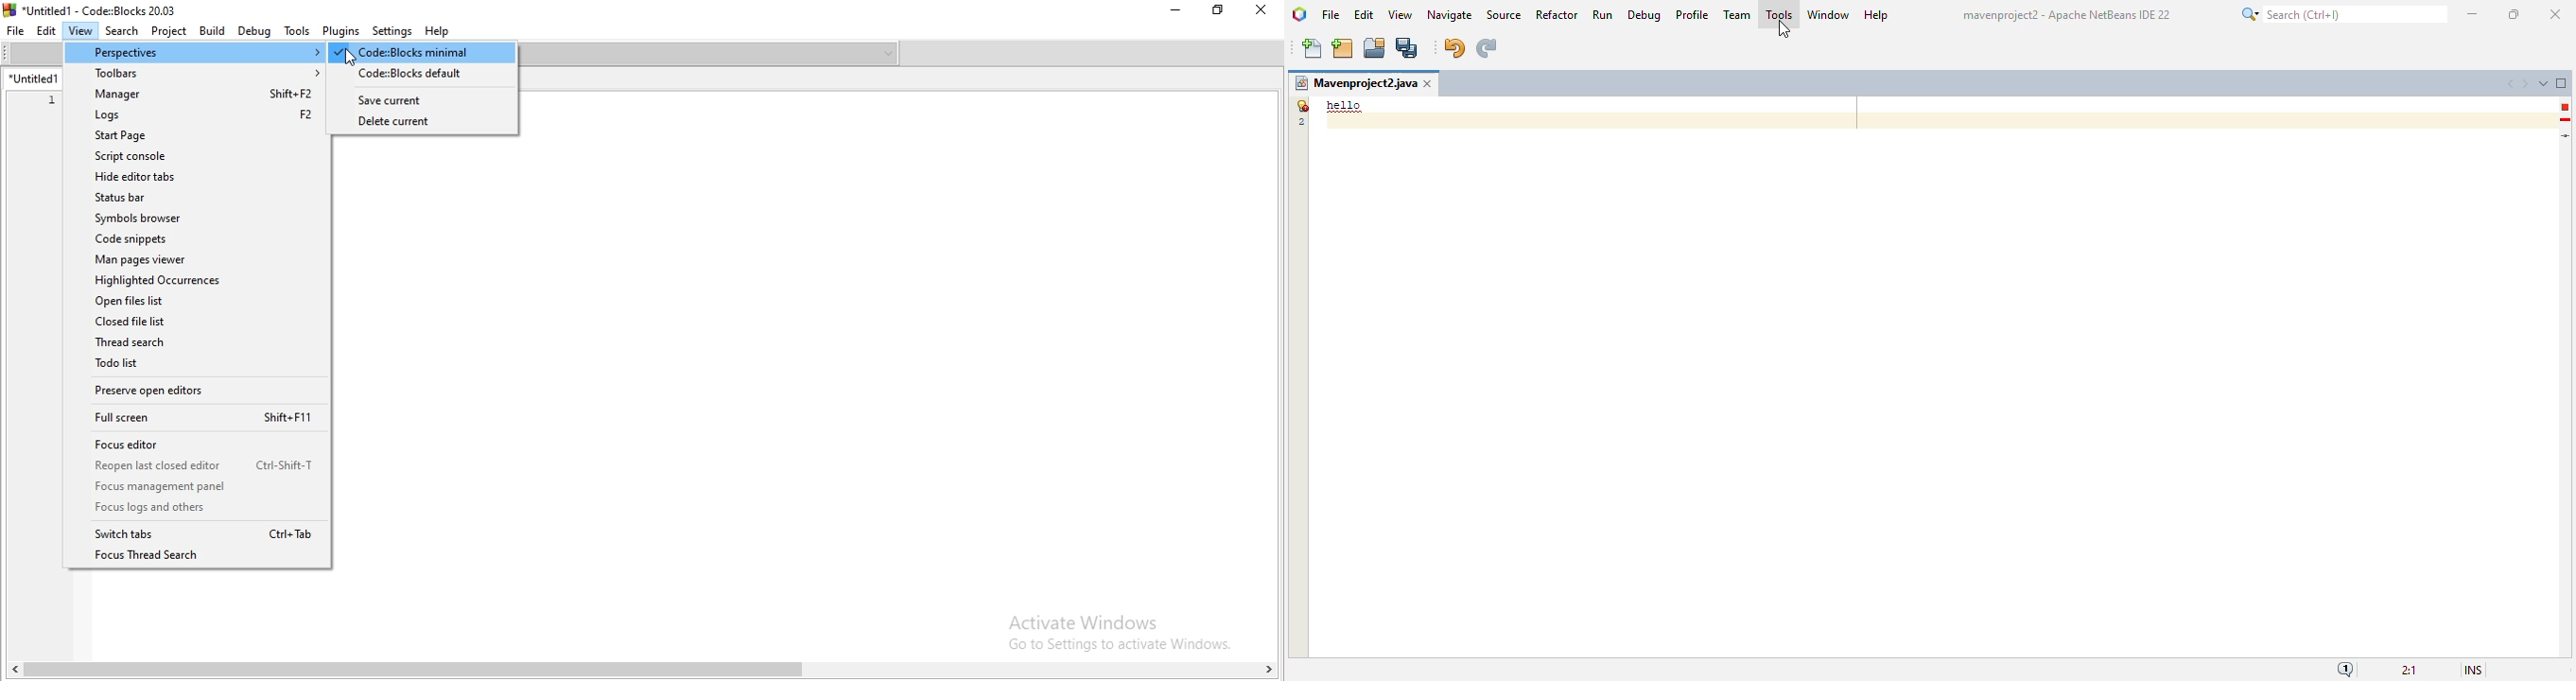 This screenshot has height=700, width=2576. I want to click on source, so click(1504, 15).